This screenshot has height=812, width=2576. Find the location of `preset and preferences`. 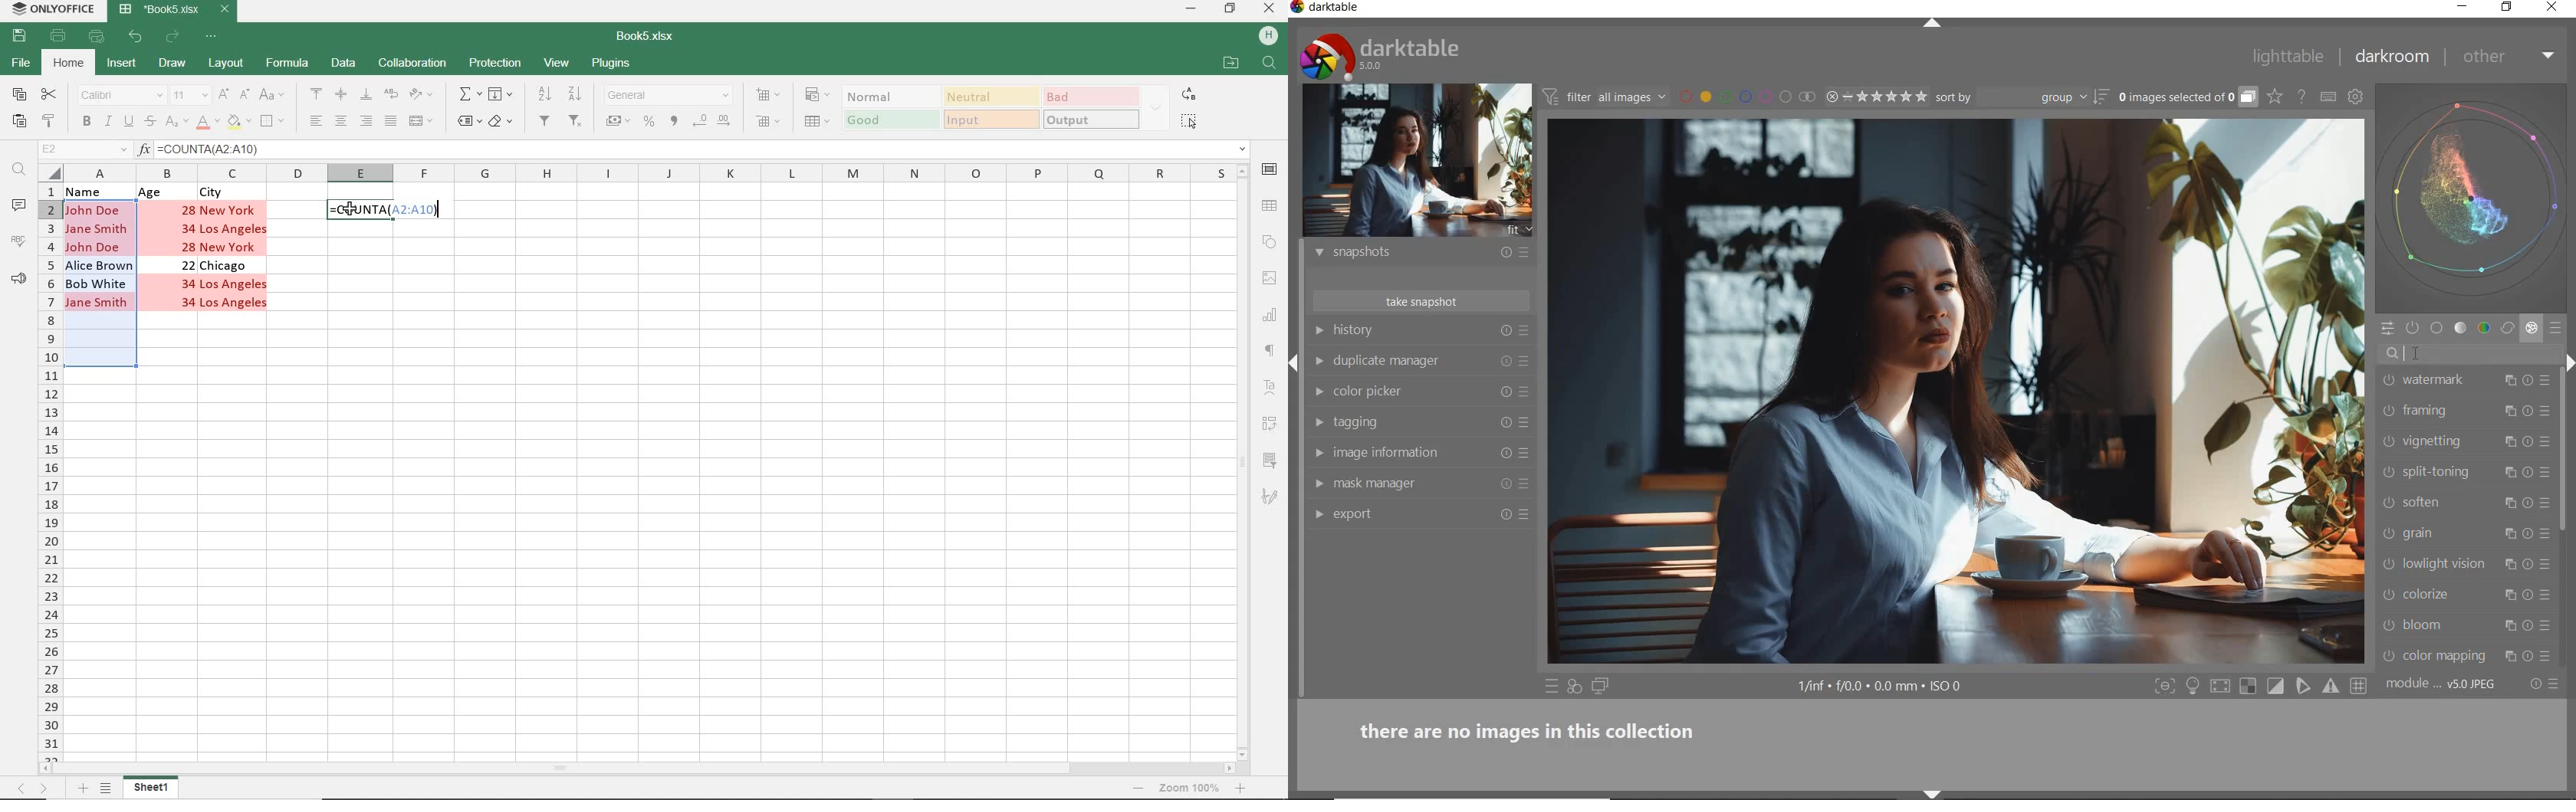

preset and preferences is located at coordinates (2548, 657).